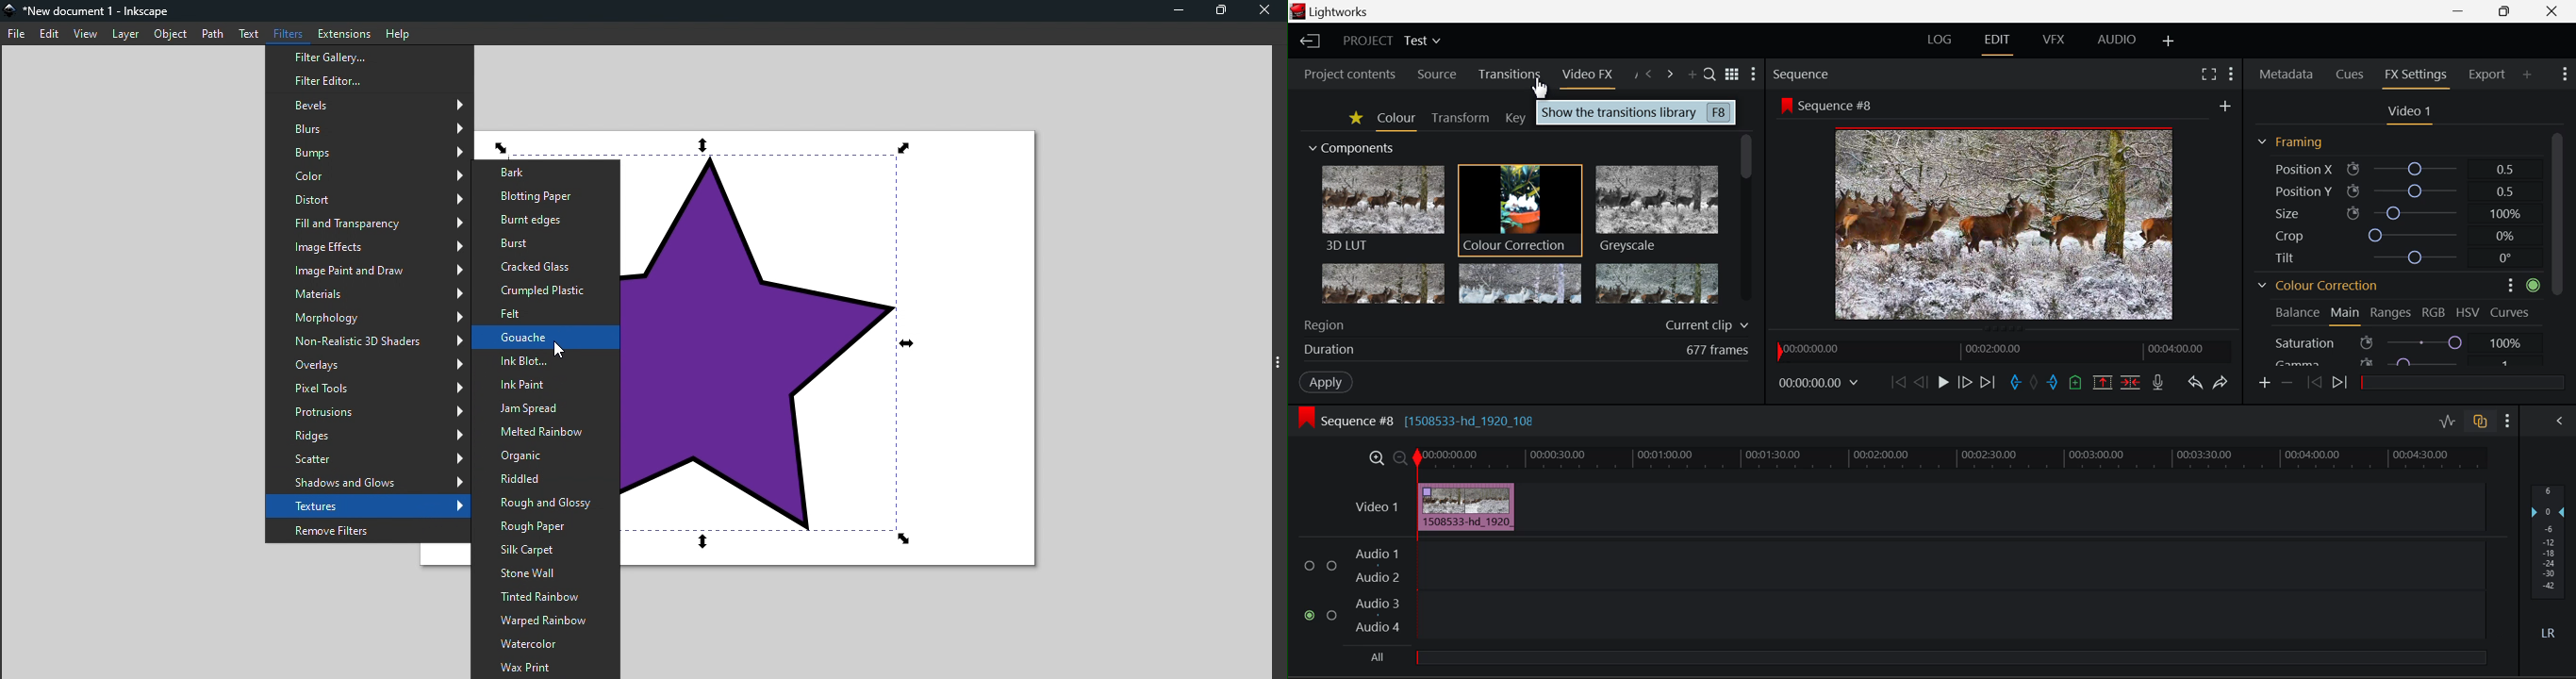 The height and width of the screenshot is (700, 2576). What do you see at coordinates (1635, 113) in the screenshot?
I see `| Show the transitions library | F8` at bounding box center [1635, 113].